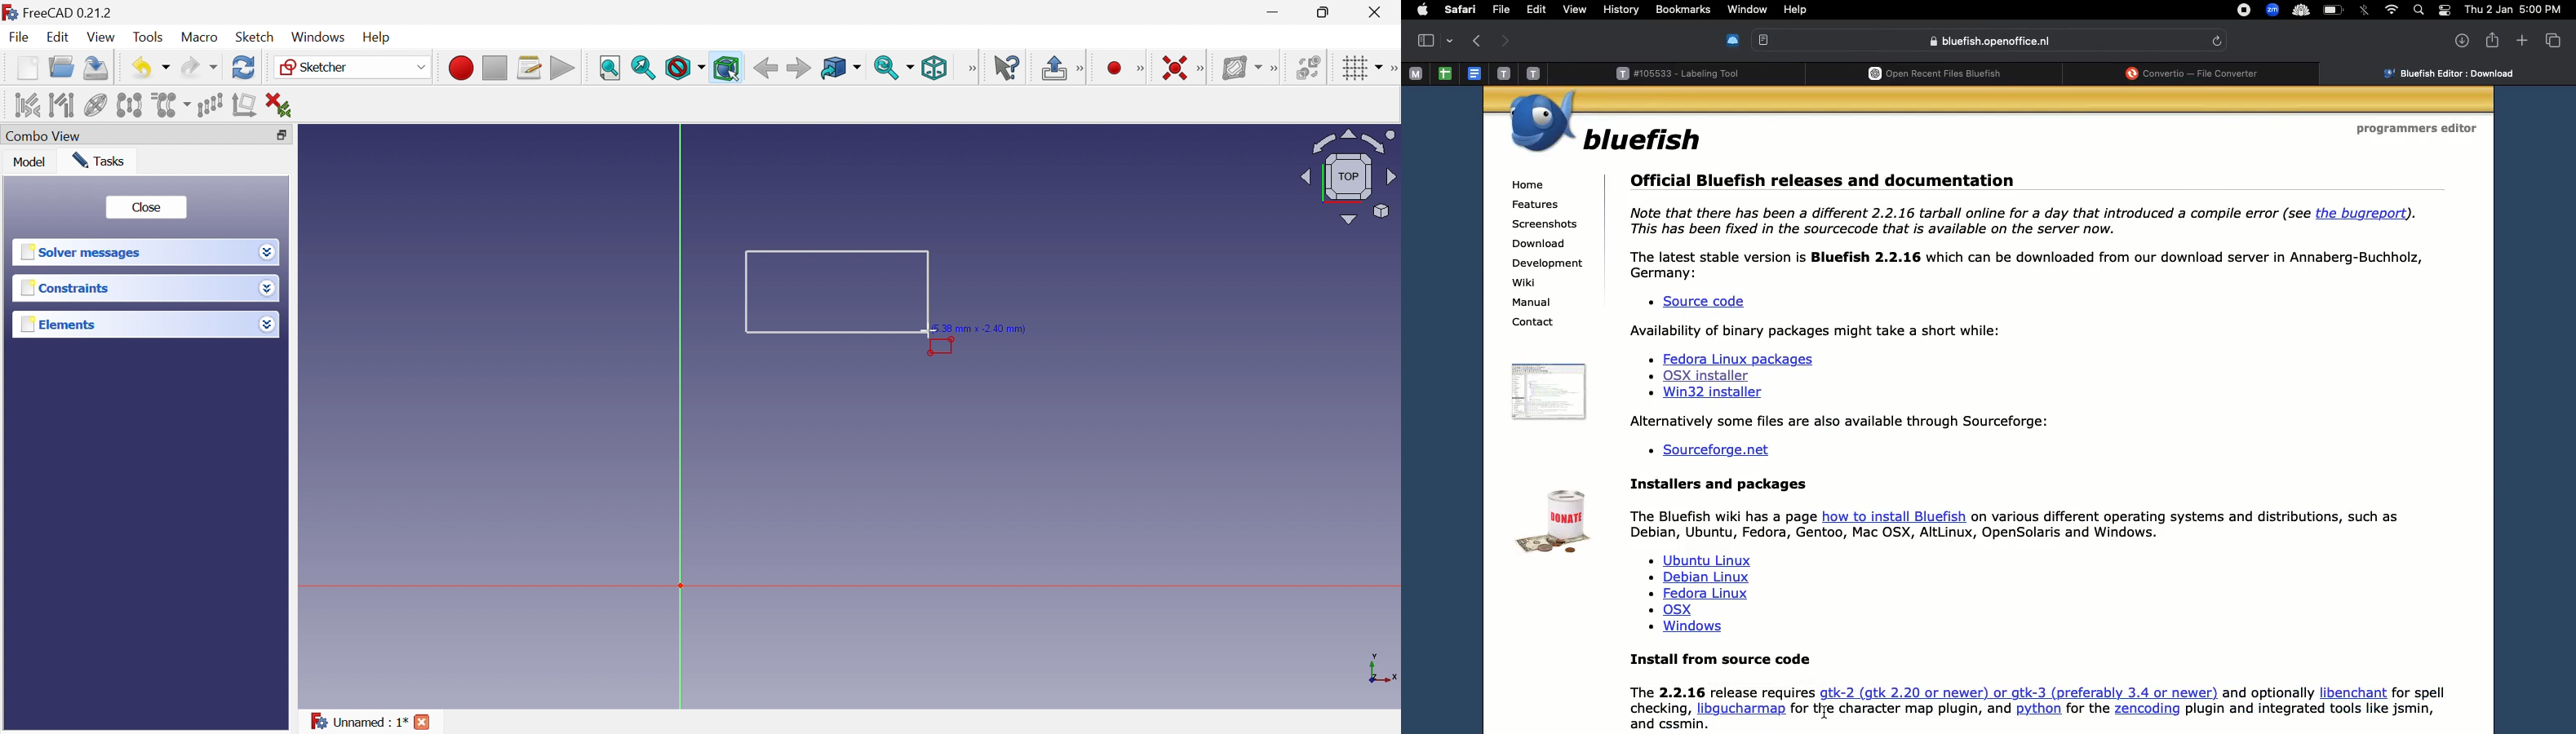  What do you see at coordinates (284, 136) in the screenshot?
I see `Restore down` at bounding box center [284, 136].